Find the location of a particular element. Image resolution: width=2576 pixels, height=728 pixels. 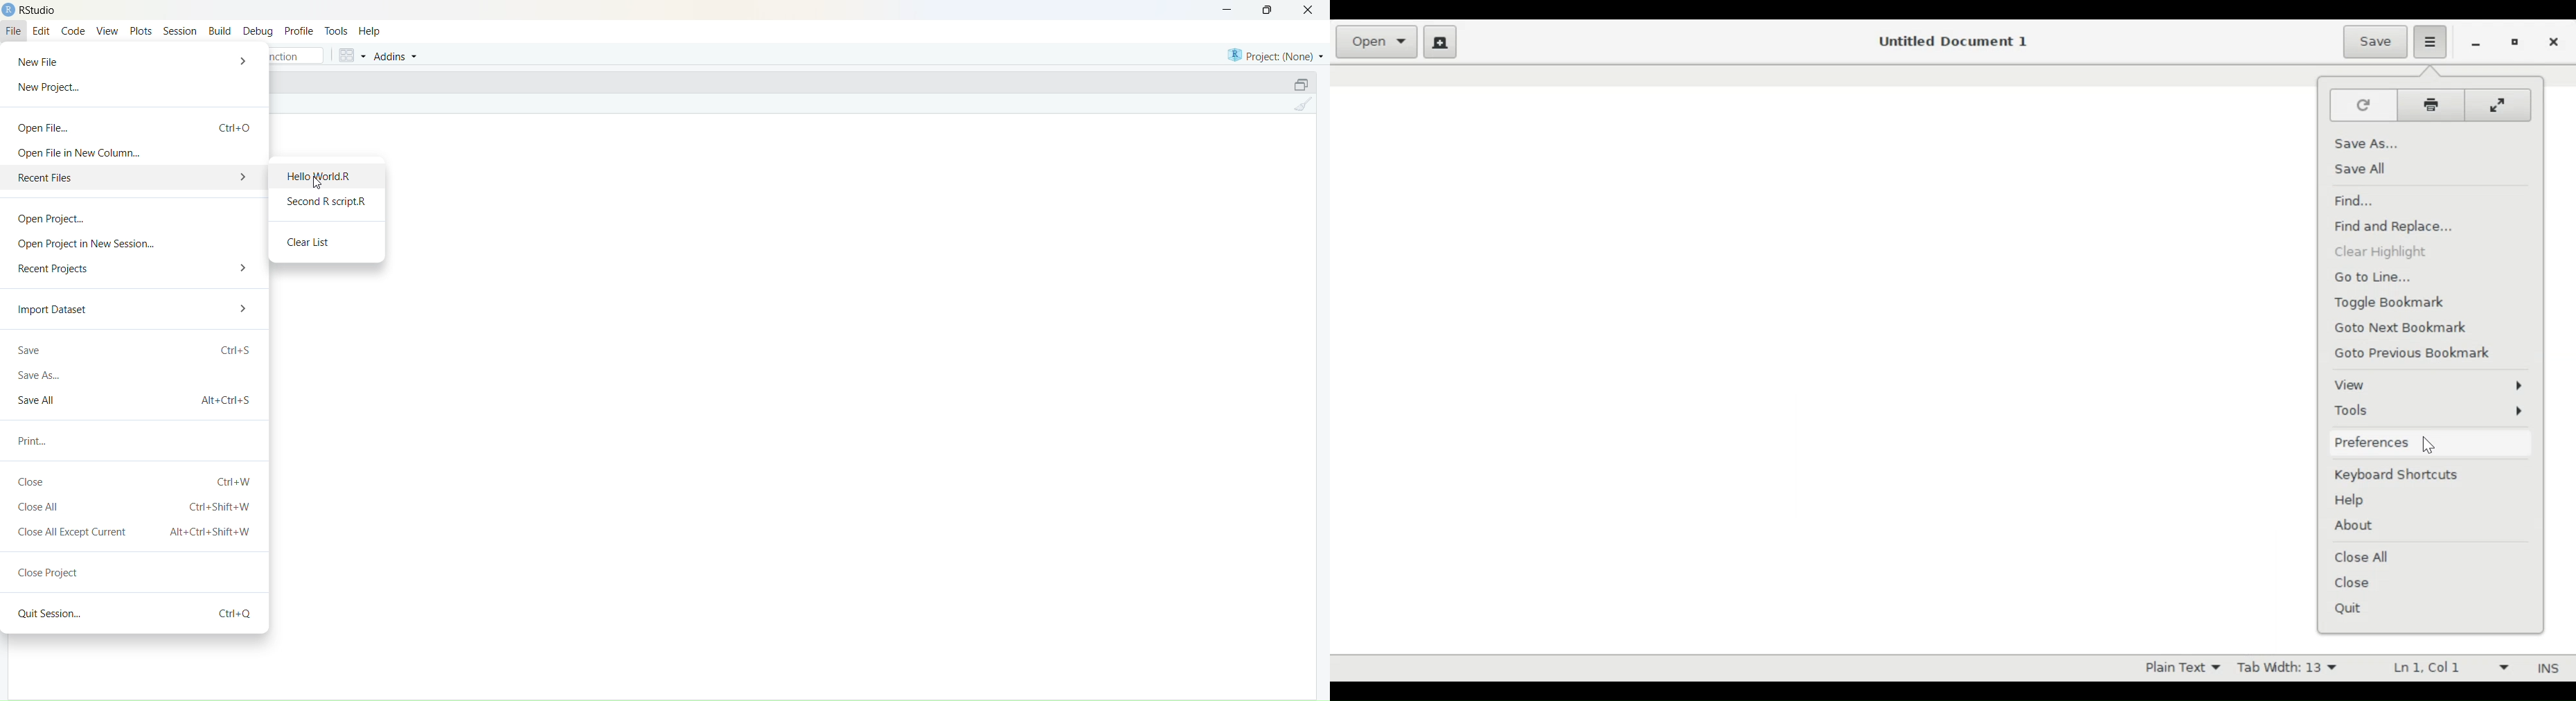

Save All is located at coordinates (2364, 169).